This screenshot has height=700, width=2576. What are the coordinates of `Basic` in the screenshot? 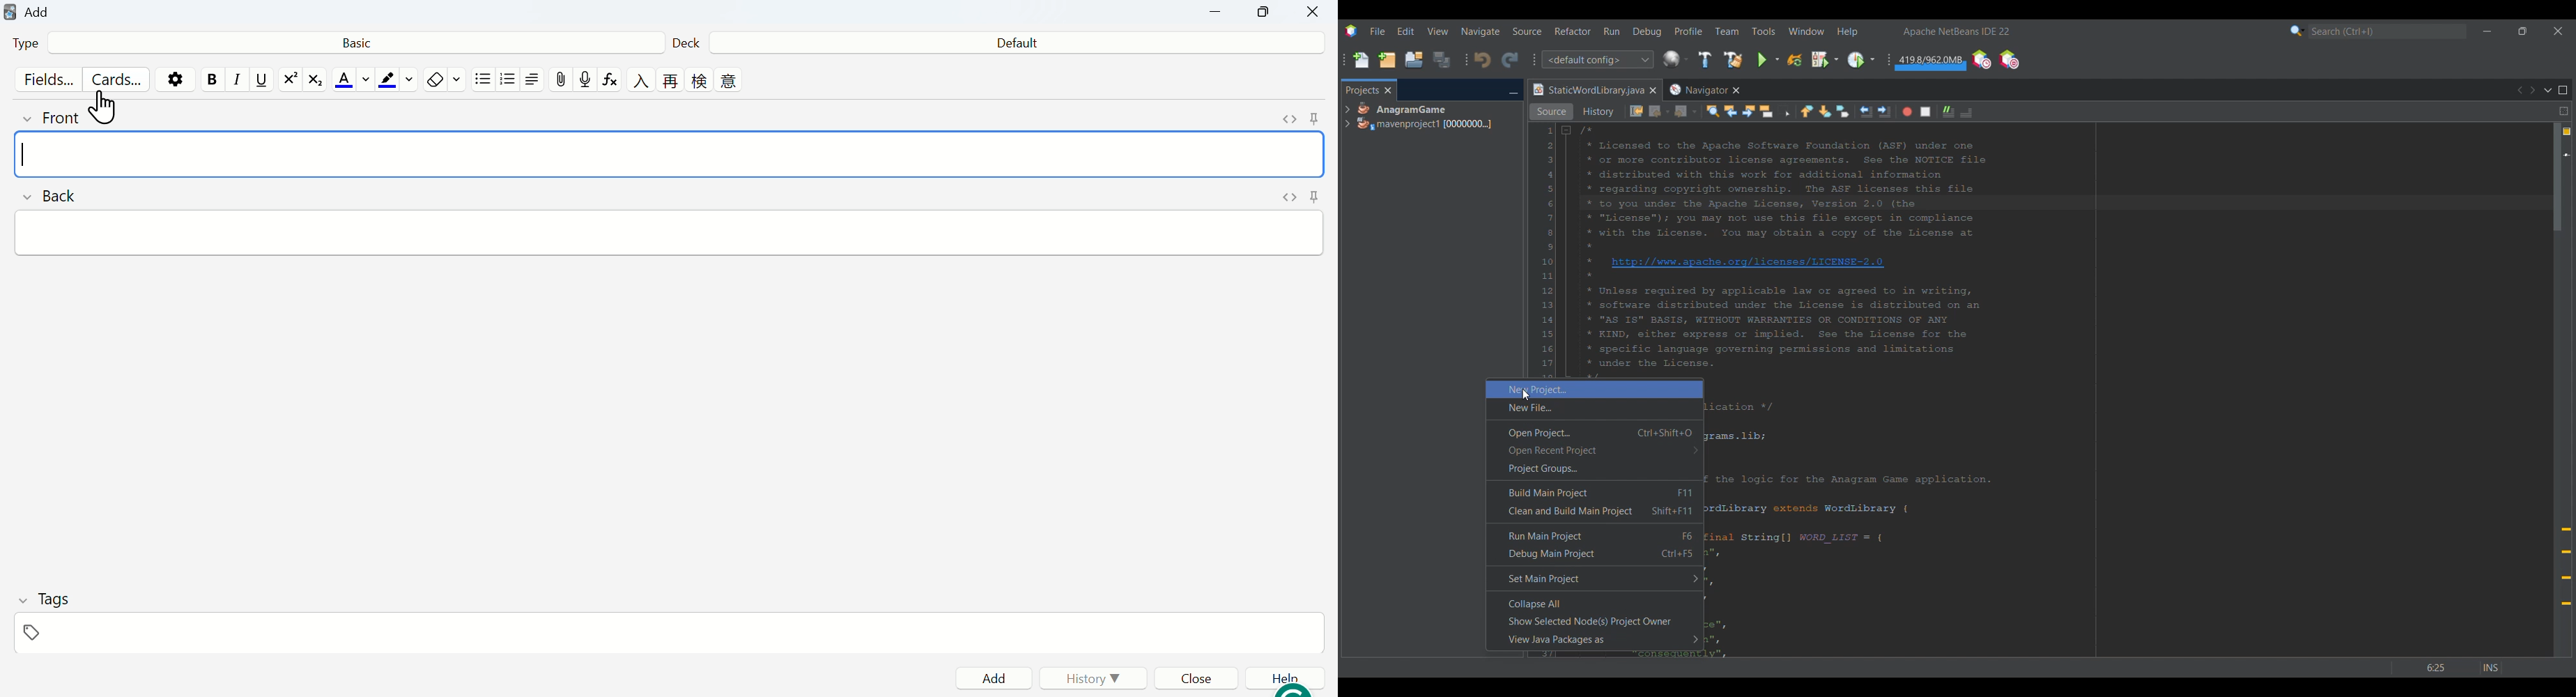 It's located at (355, 41).